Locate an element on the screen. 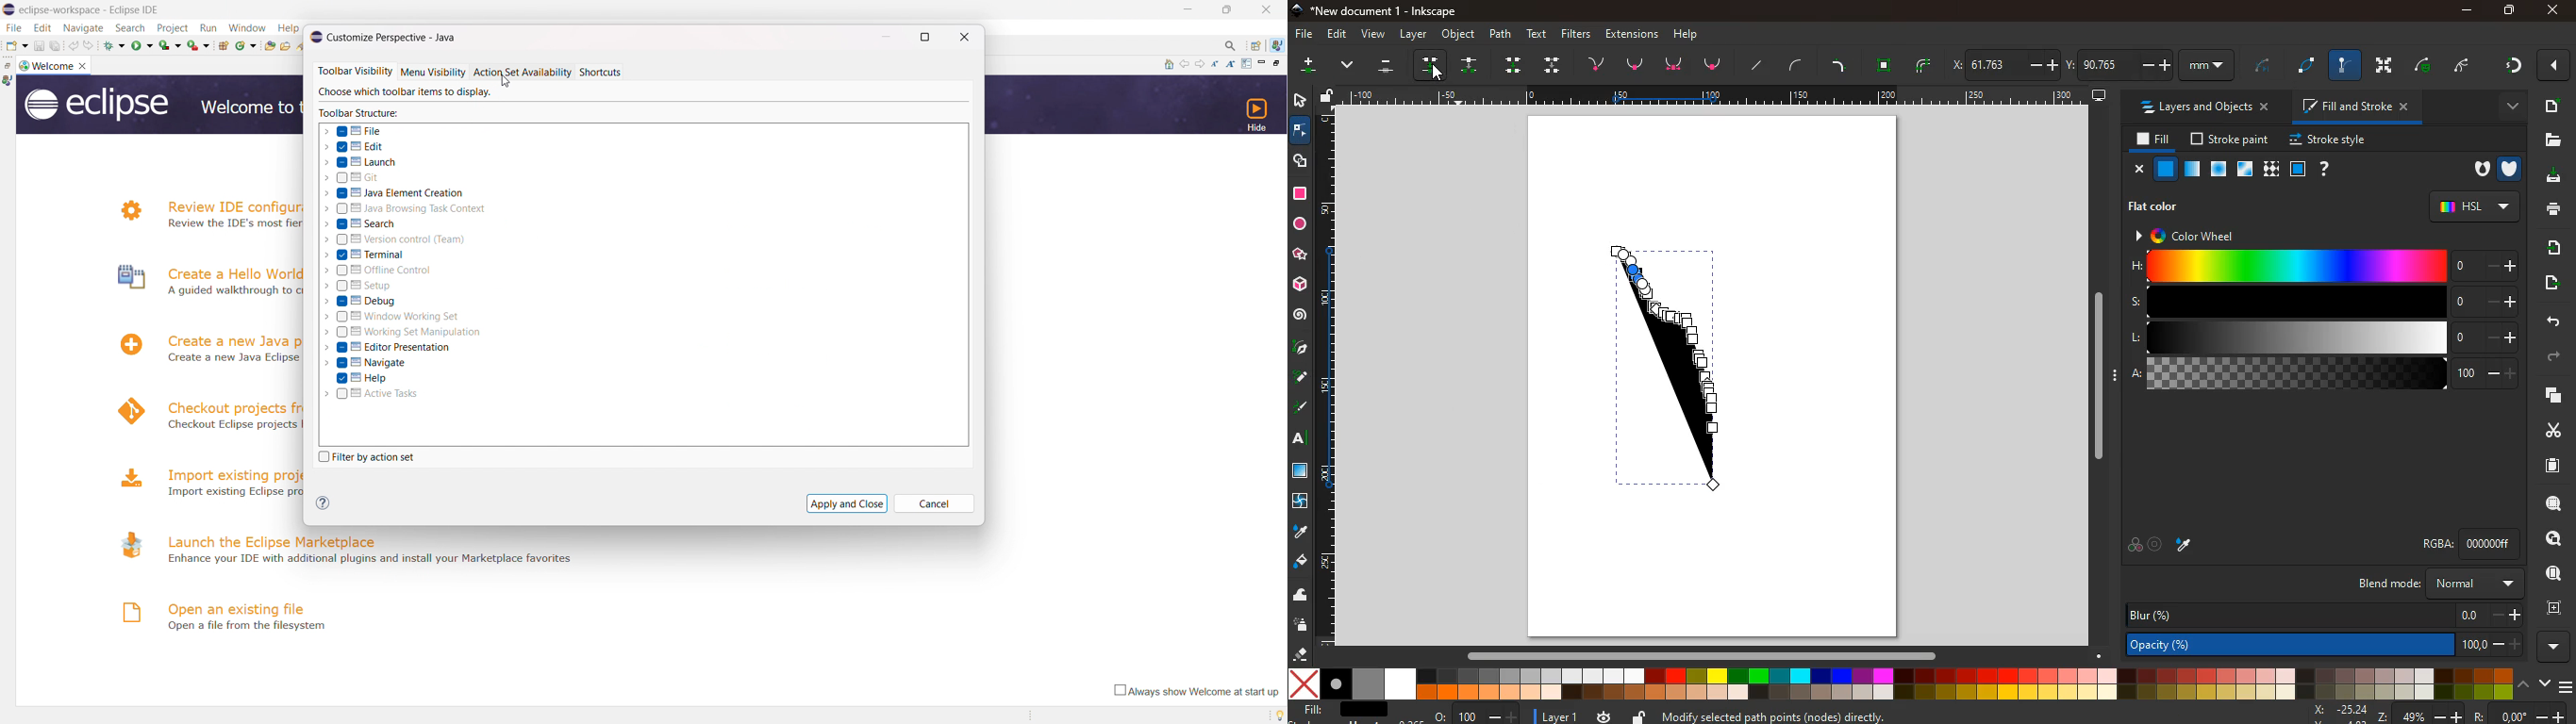 The width and height of the screenshot is (2576, 728). rope is located at coordinates (2309, 66).